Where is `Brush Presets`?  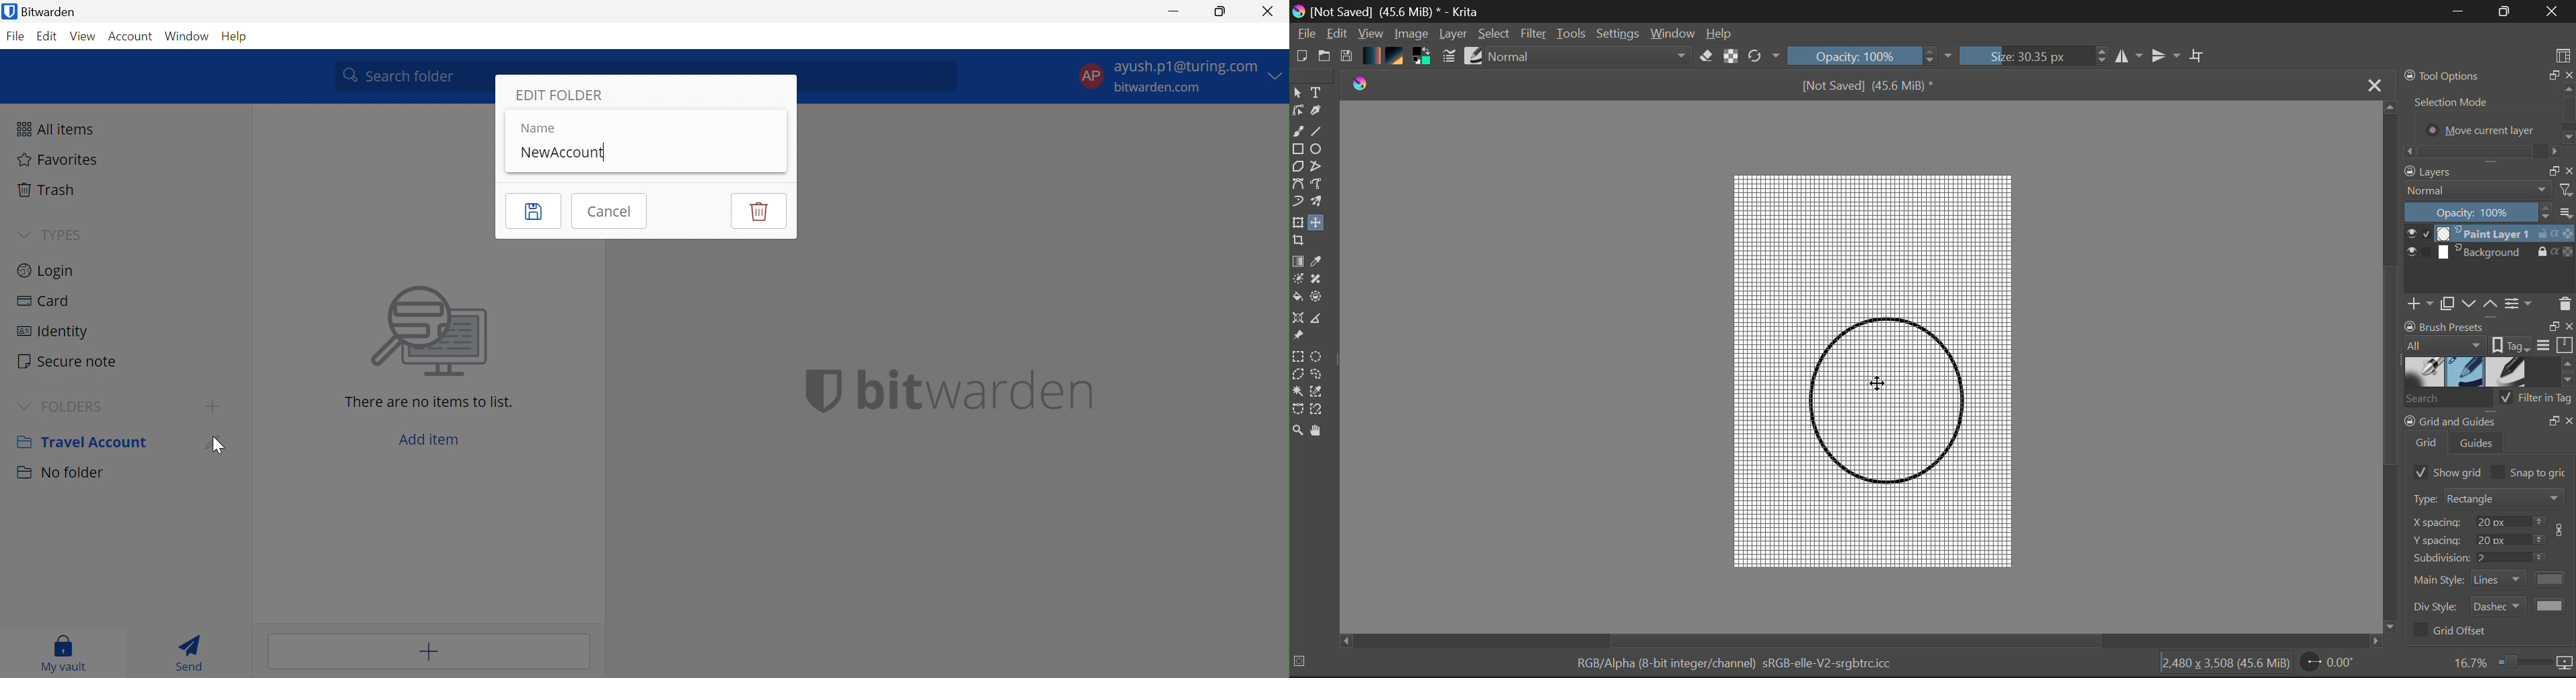 Brush Presets is located at coordinates (1473, 57).